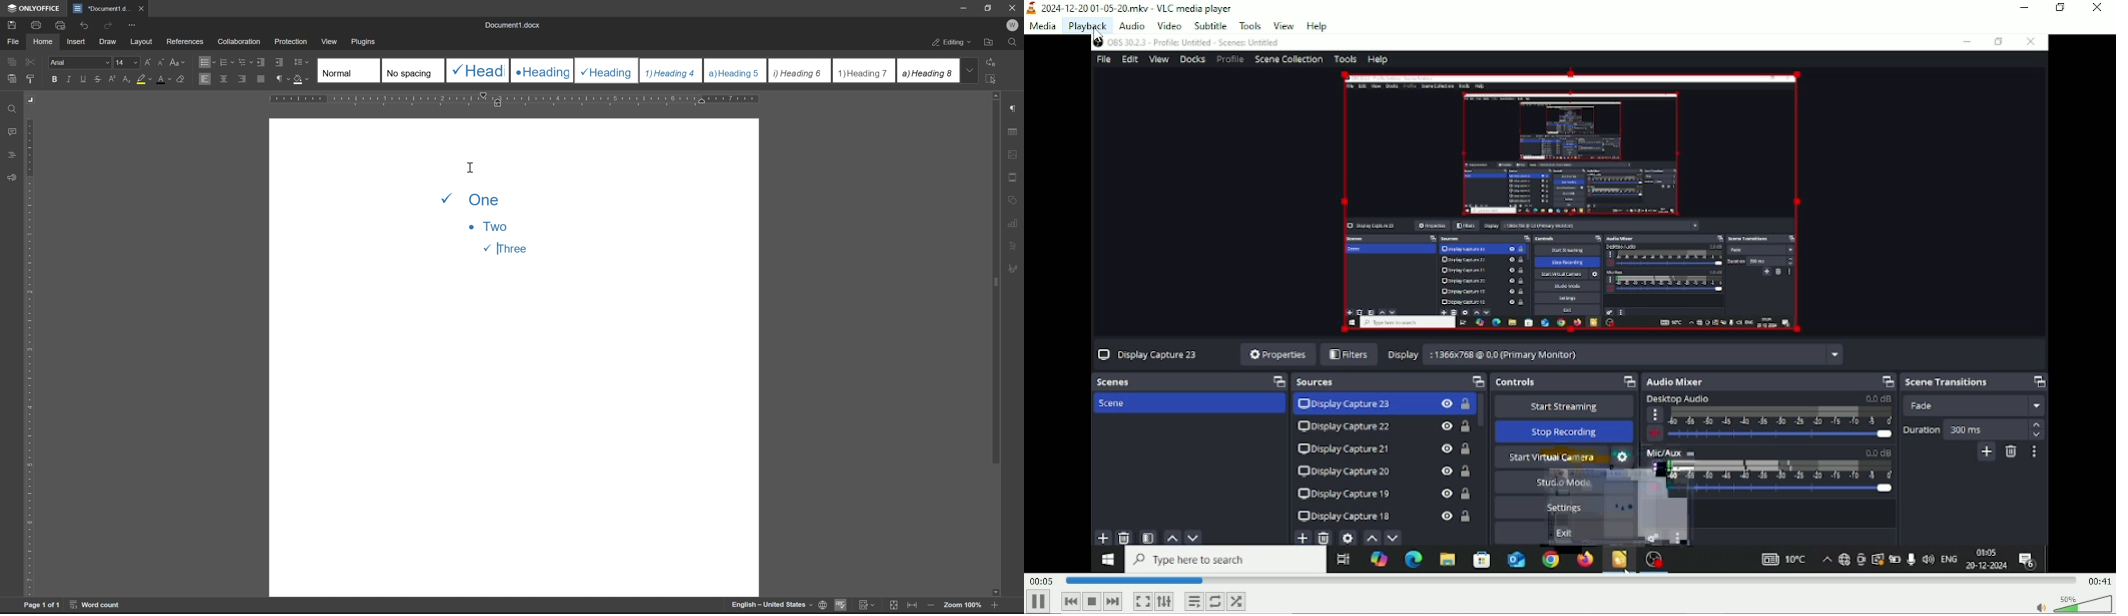 The height and width of the screenshot is (616, 2128). I want to click on comments, so click(14, 132).